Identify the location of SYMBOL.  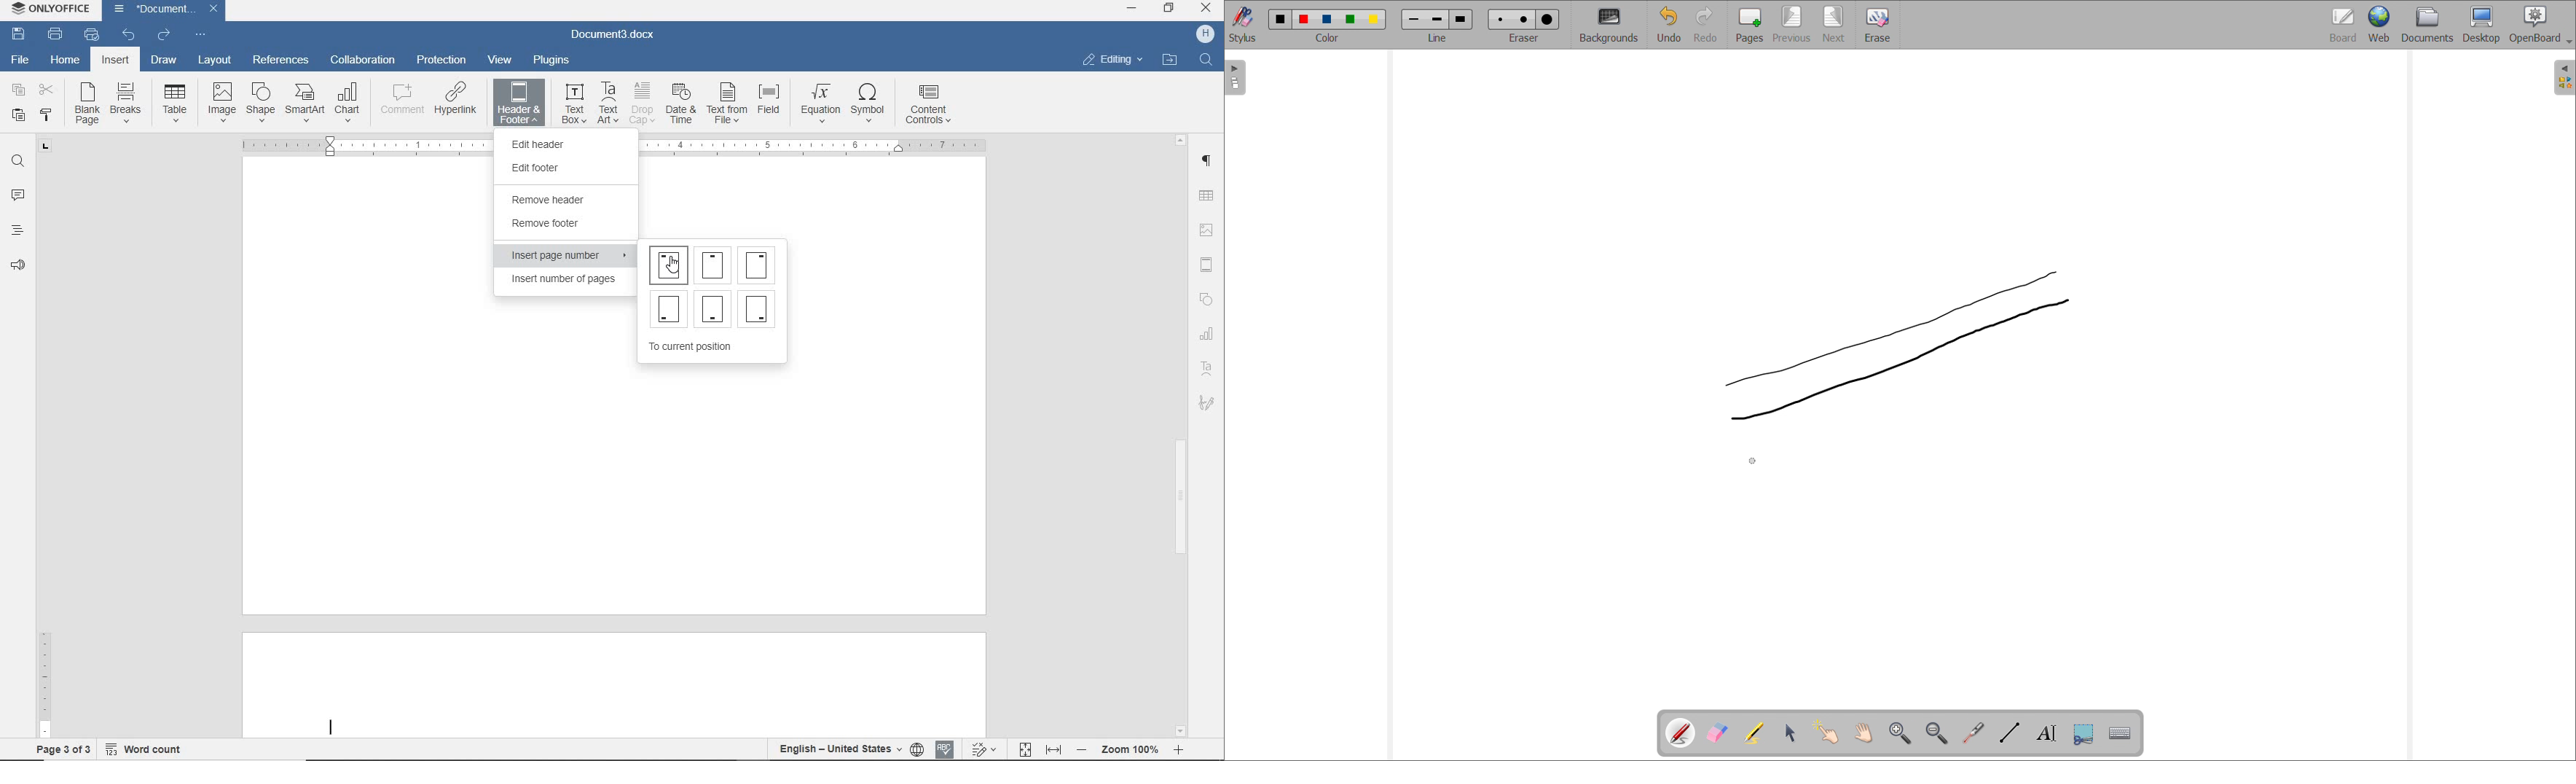
(871, 101).